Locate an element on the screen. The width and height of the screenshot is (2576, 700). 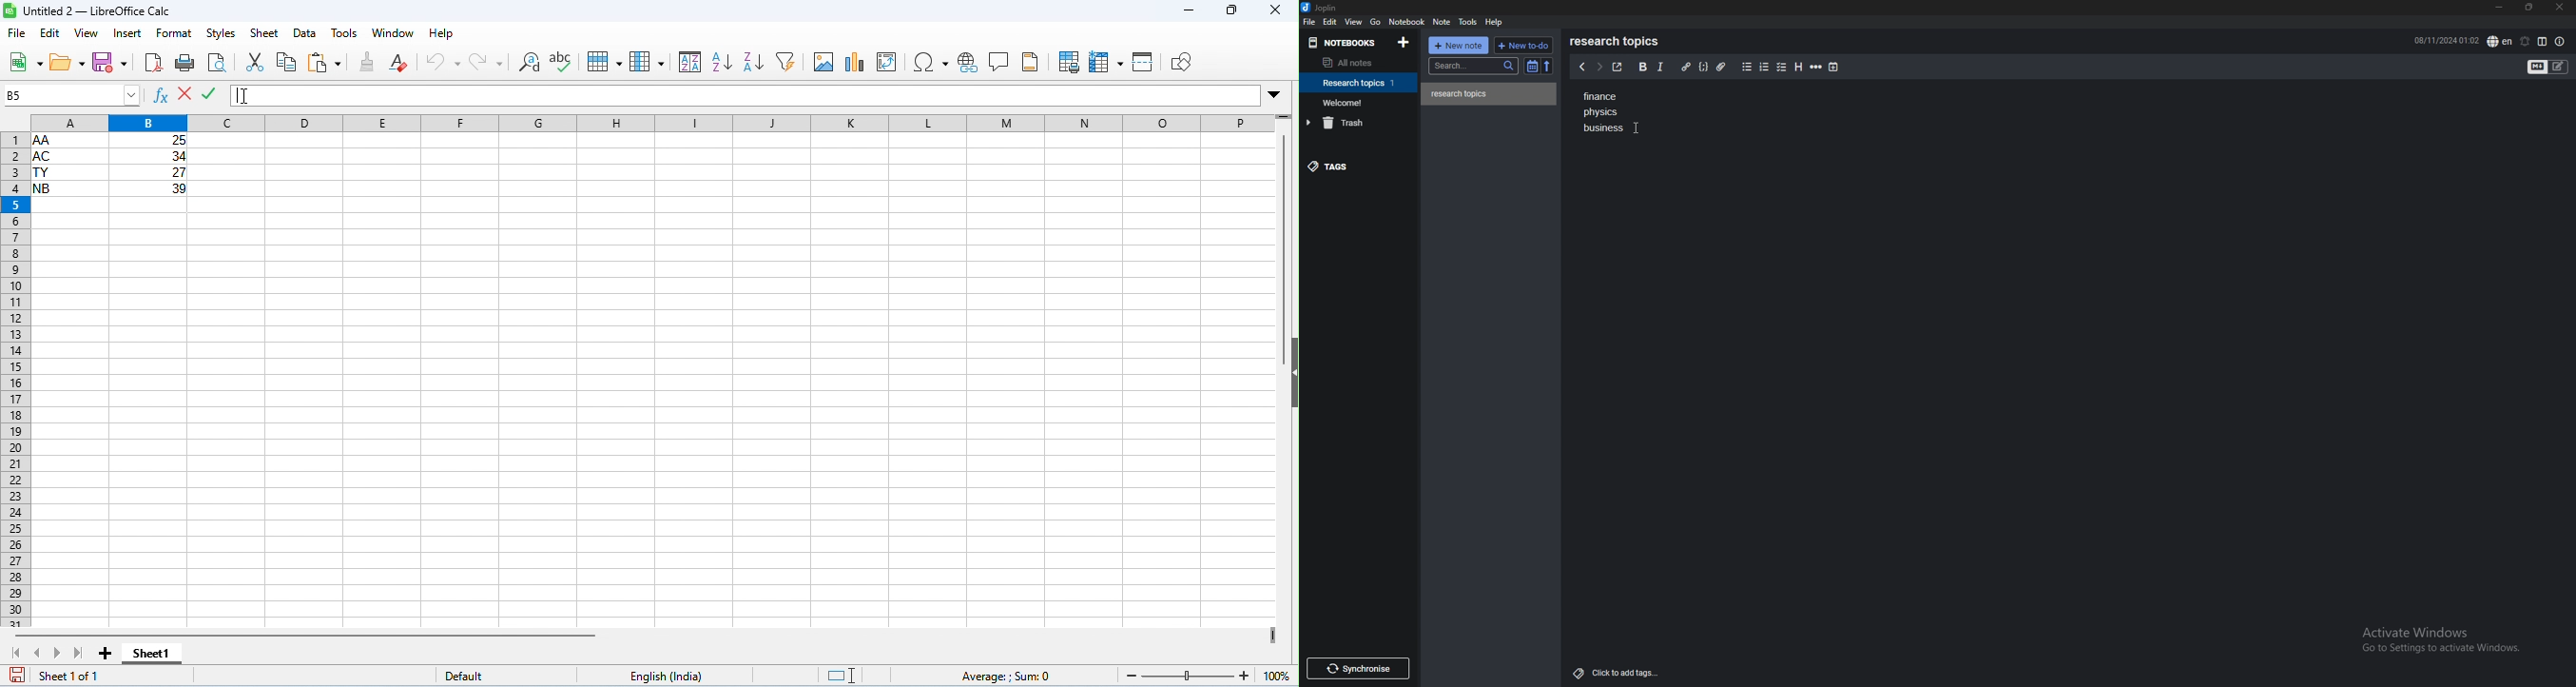
note properties is located at coordinates (2560, 41).